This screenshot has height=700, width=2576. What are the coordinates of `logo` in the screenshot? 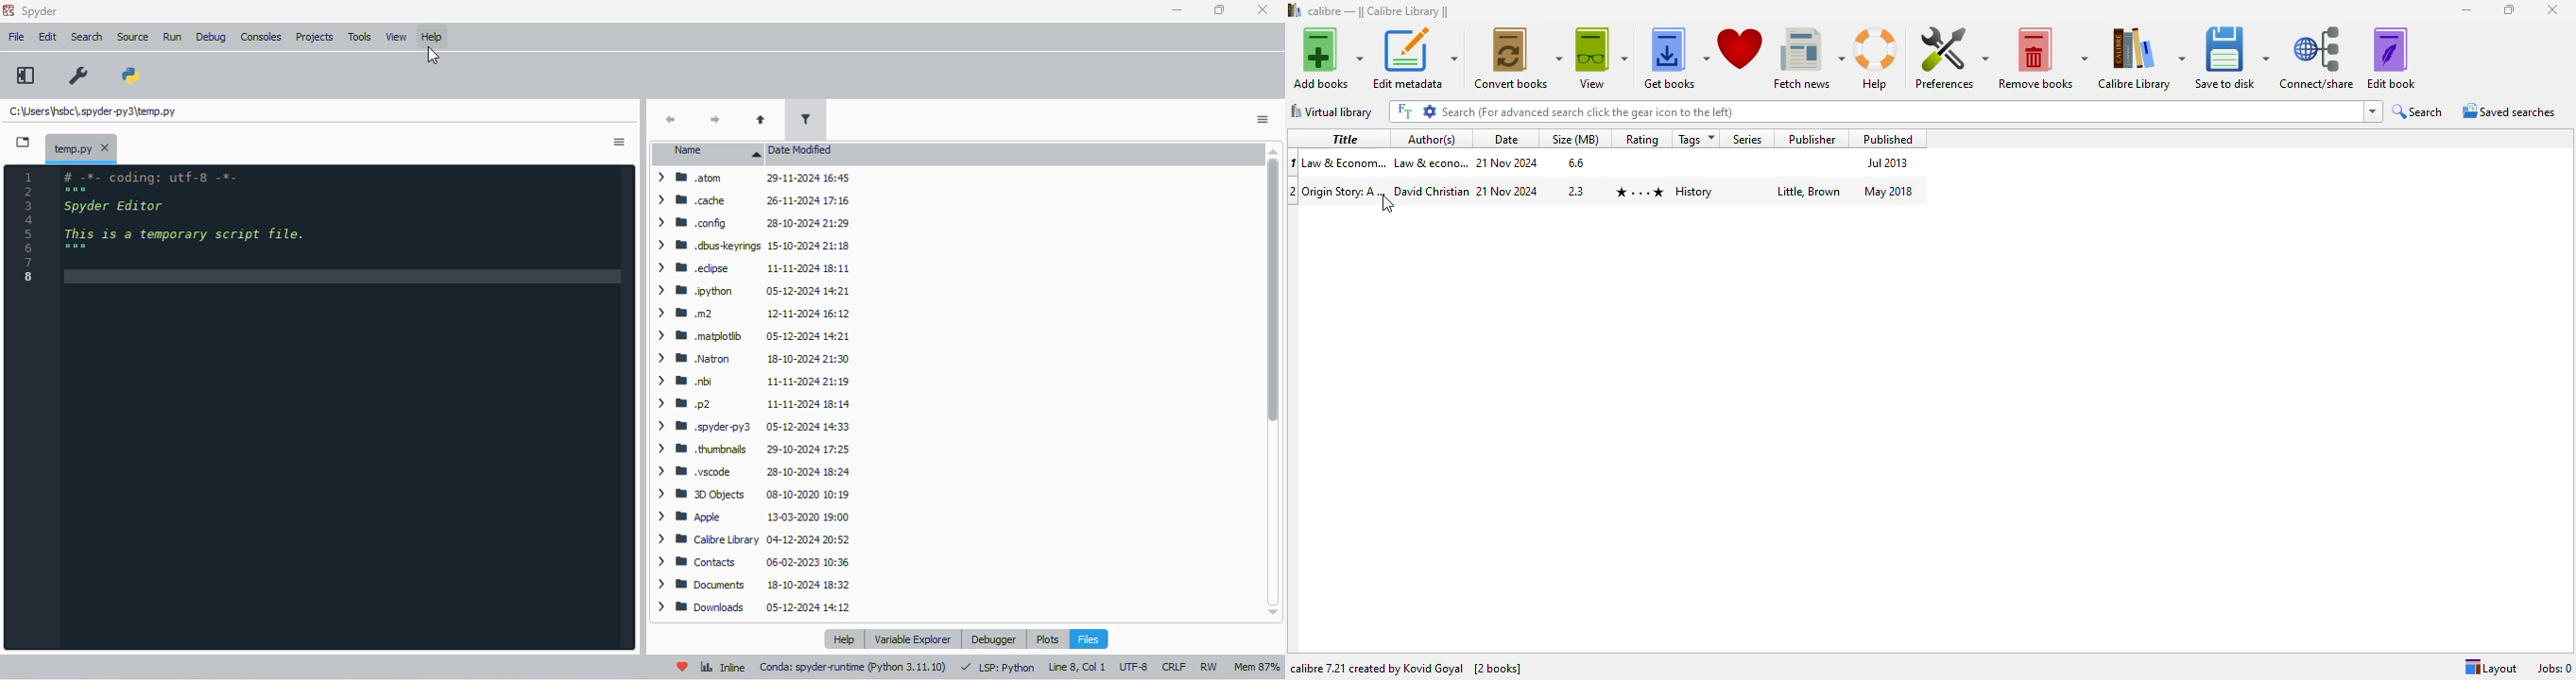 It's located at (8, 10).